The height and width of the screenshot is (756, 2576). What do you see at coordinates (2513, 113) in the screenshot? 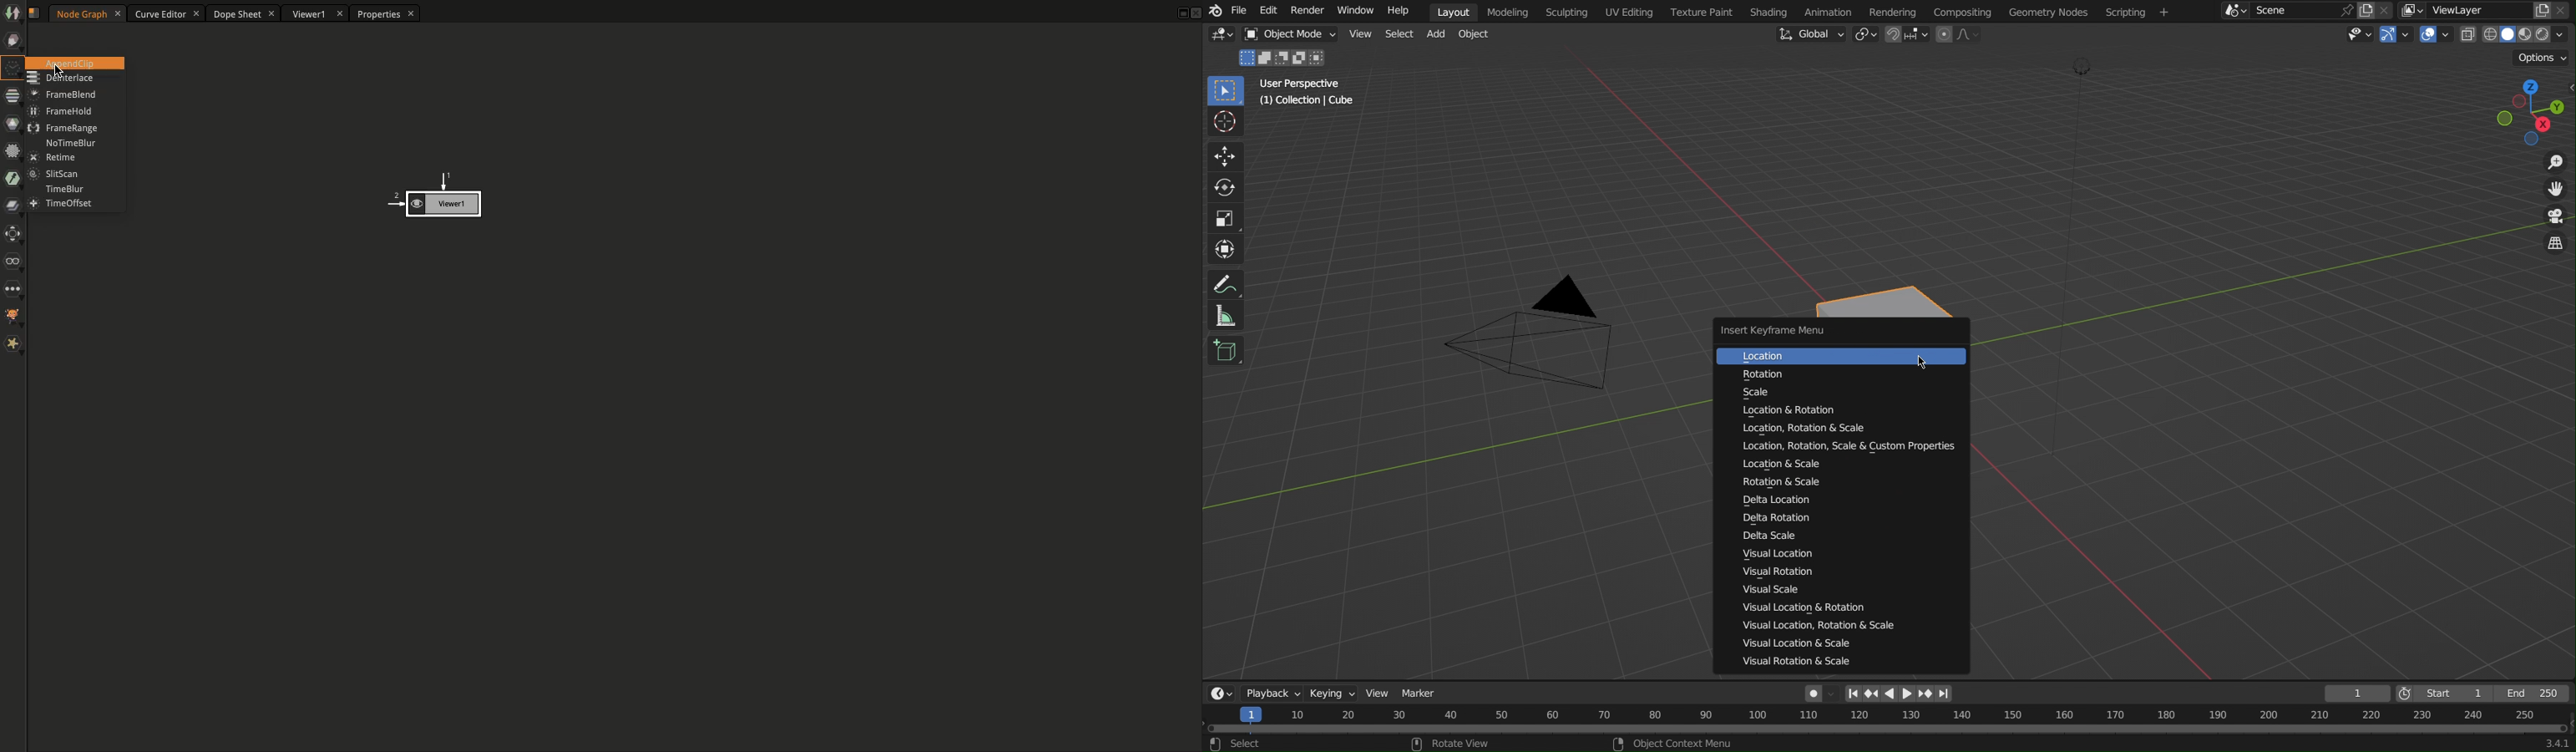
I see `Viewpoint` at bounding box center [2513, 113].